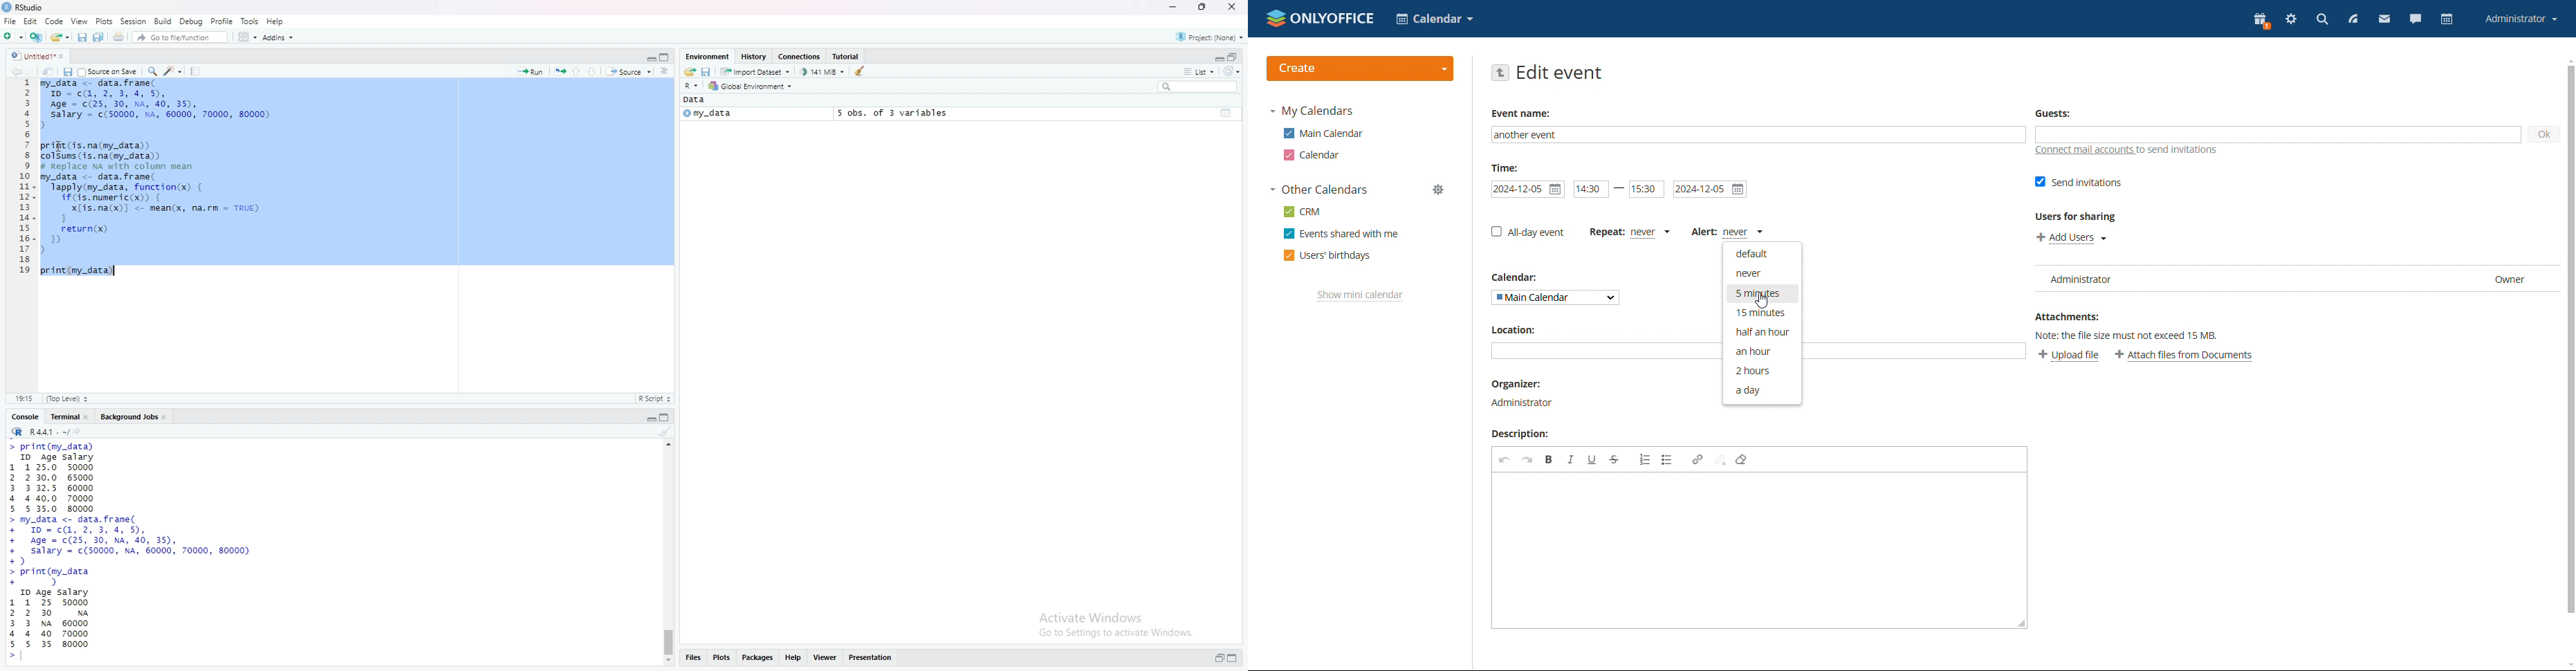 The height and width of the screenshot is (672, 2576). I want to click on minimize, so click(1171, 8).